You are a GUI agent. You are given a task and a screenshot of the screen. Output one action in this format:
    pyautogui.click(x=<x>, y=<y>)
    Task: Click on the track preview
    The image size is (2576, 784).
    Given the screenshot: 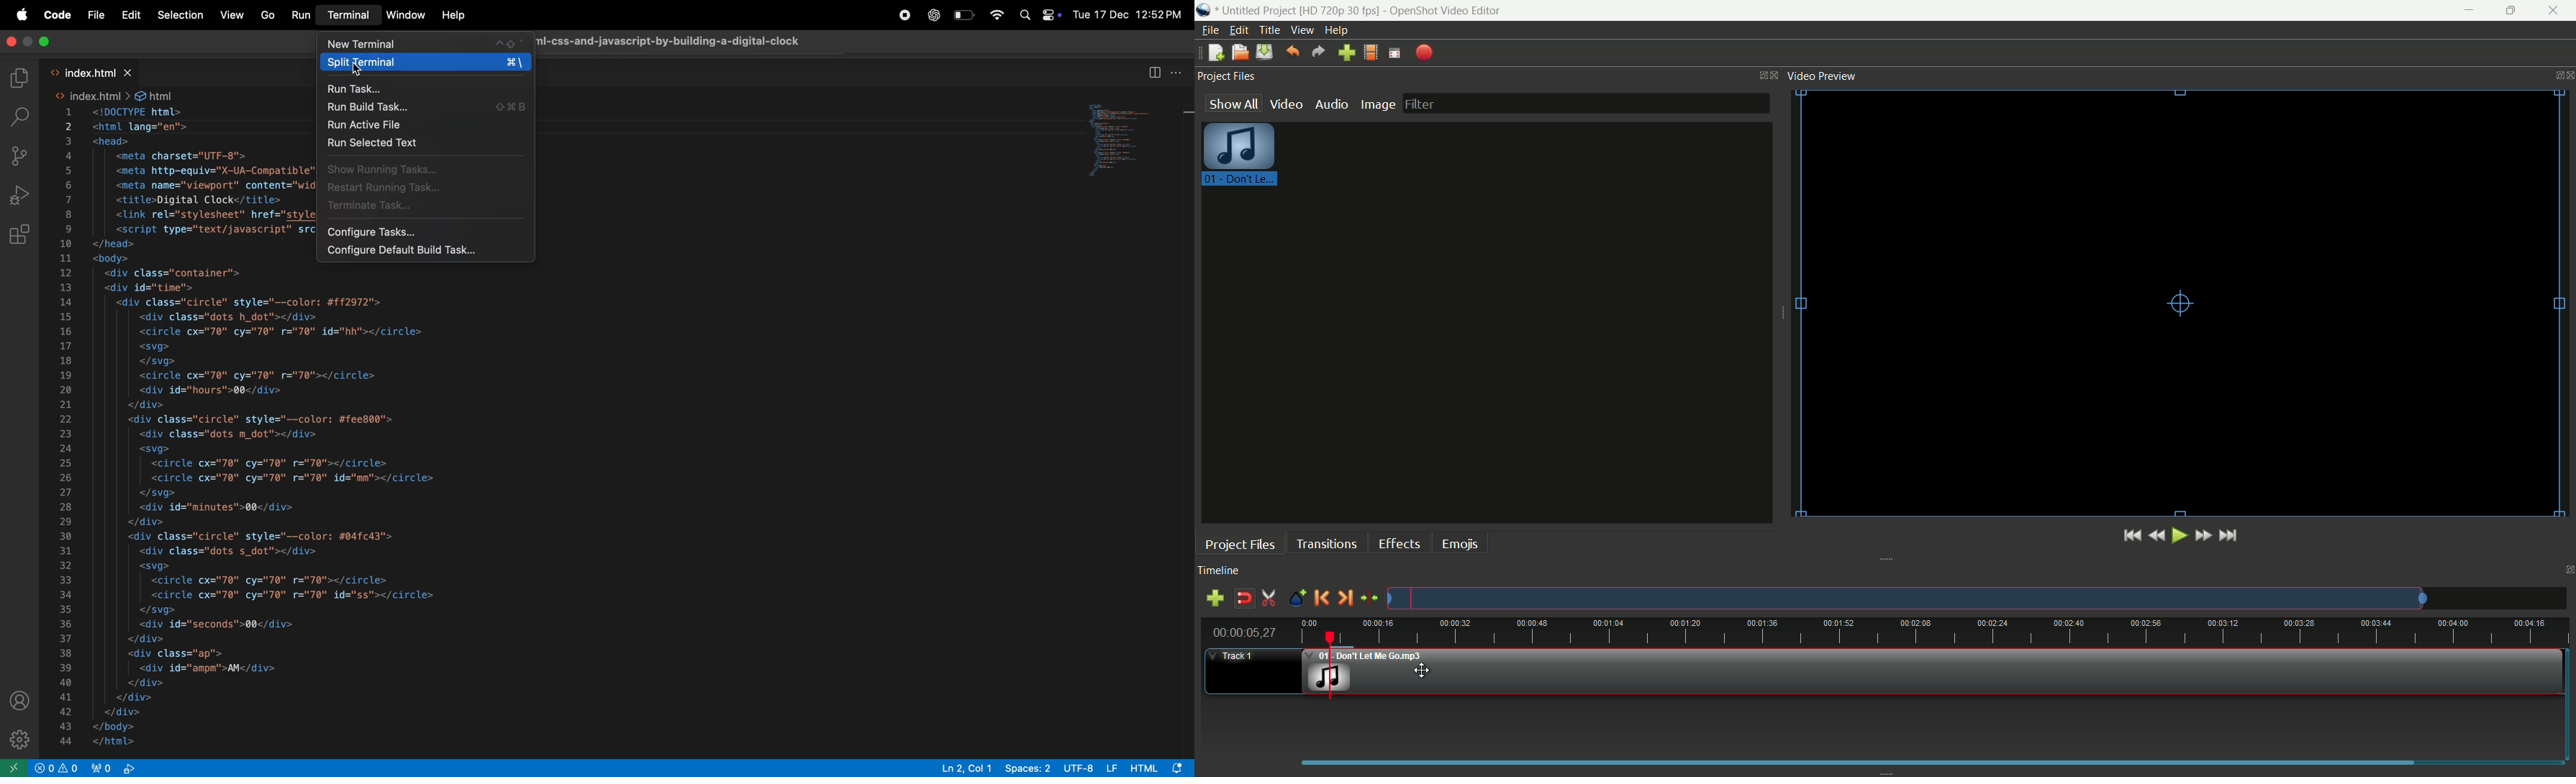 What is the action you would take?
    pyautogui.click(x=1905, y=599)
    